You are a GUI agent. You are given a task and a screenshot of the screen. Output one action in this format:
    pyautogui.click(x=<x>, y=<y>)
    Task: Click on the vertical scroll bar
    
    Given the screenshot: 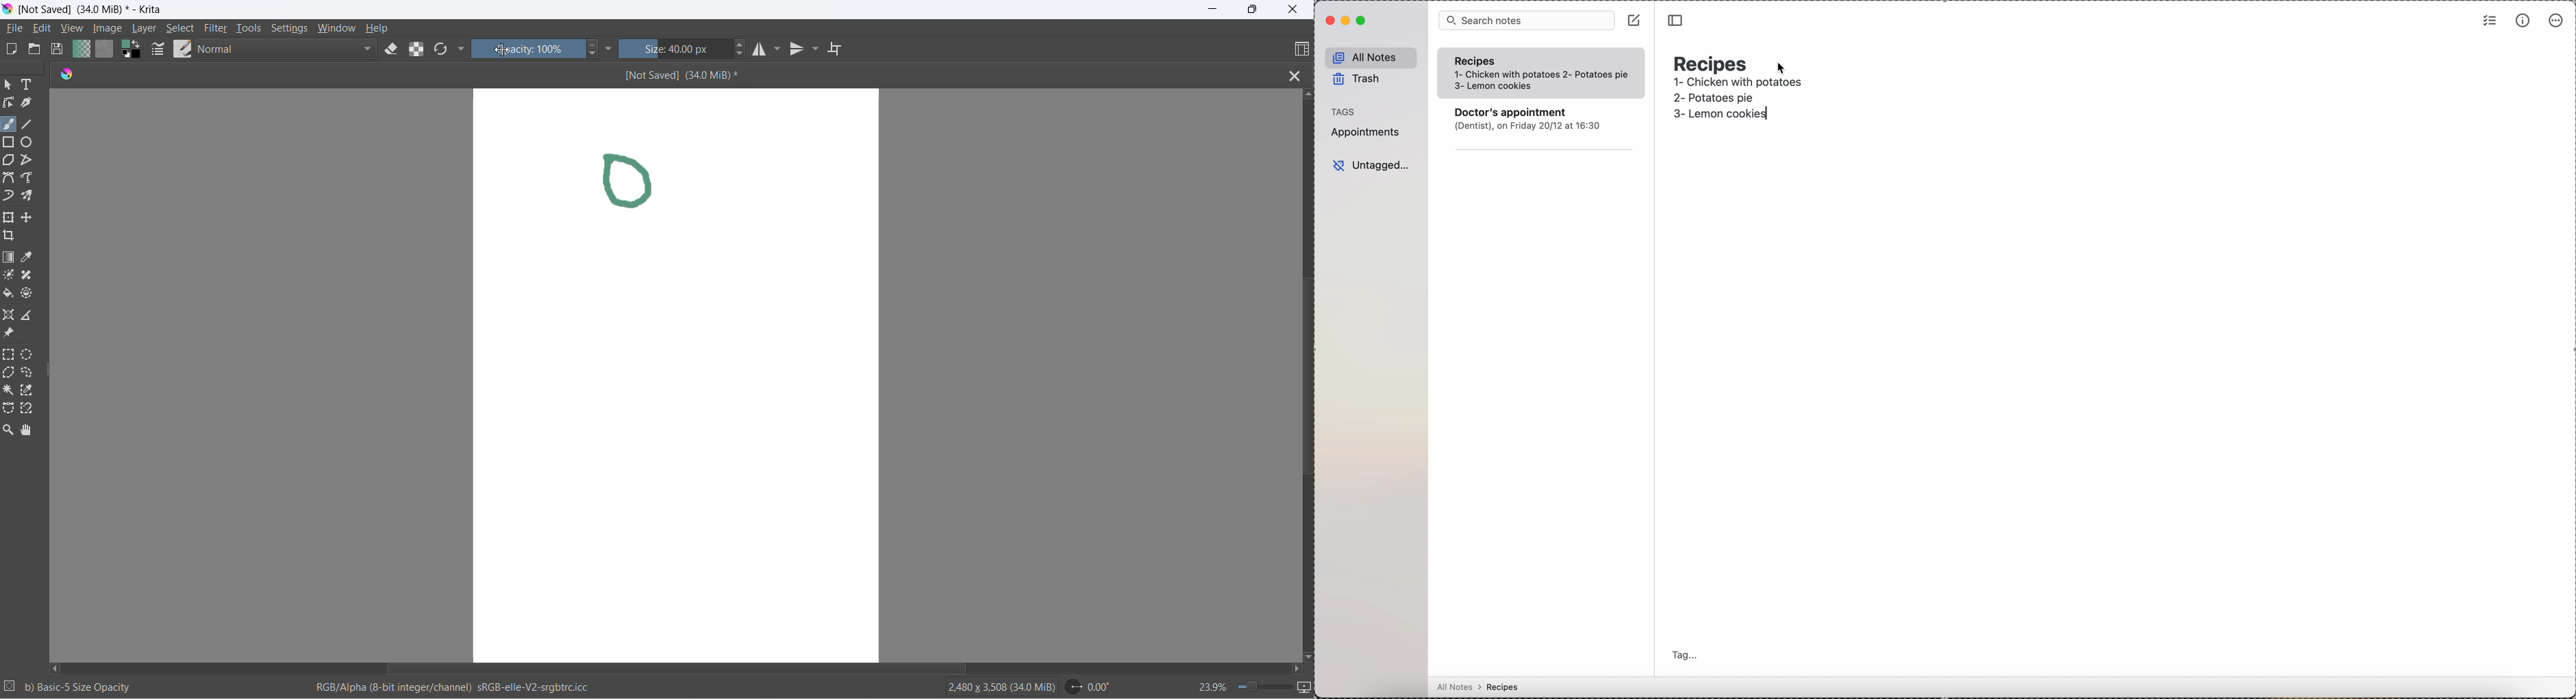 What is the action you would take?
    pyautogui.click(x=1302, y=388)
    